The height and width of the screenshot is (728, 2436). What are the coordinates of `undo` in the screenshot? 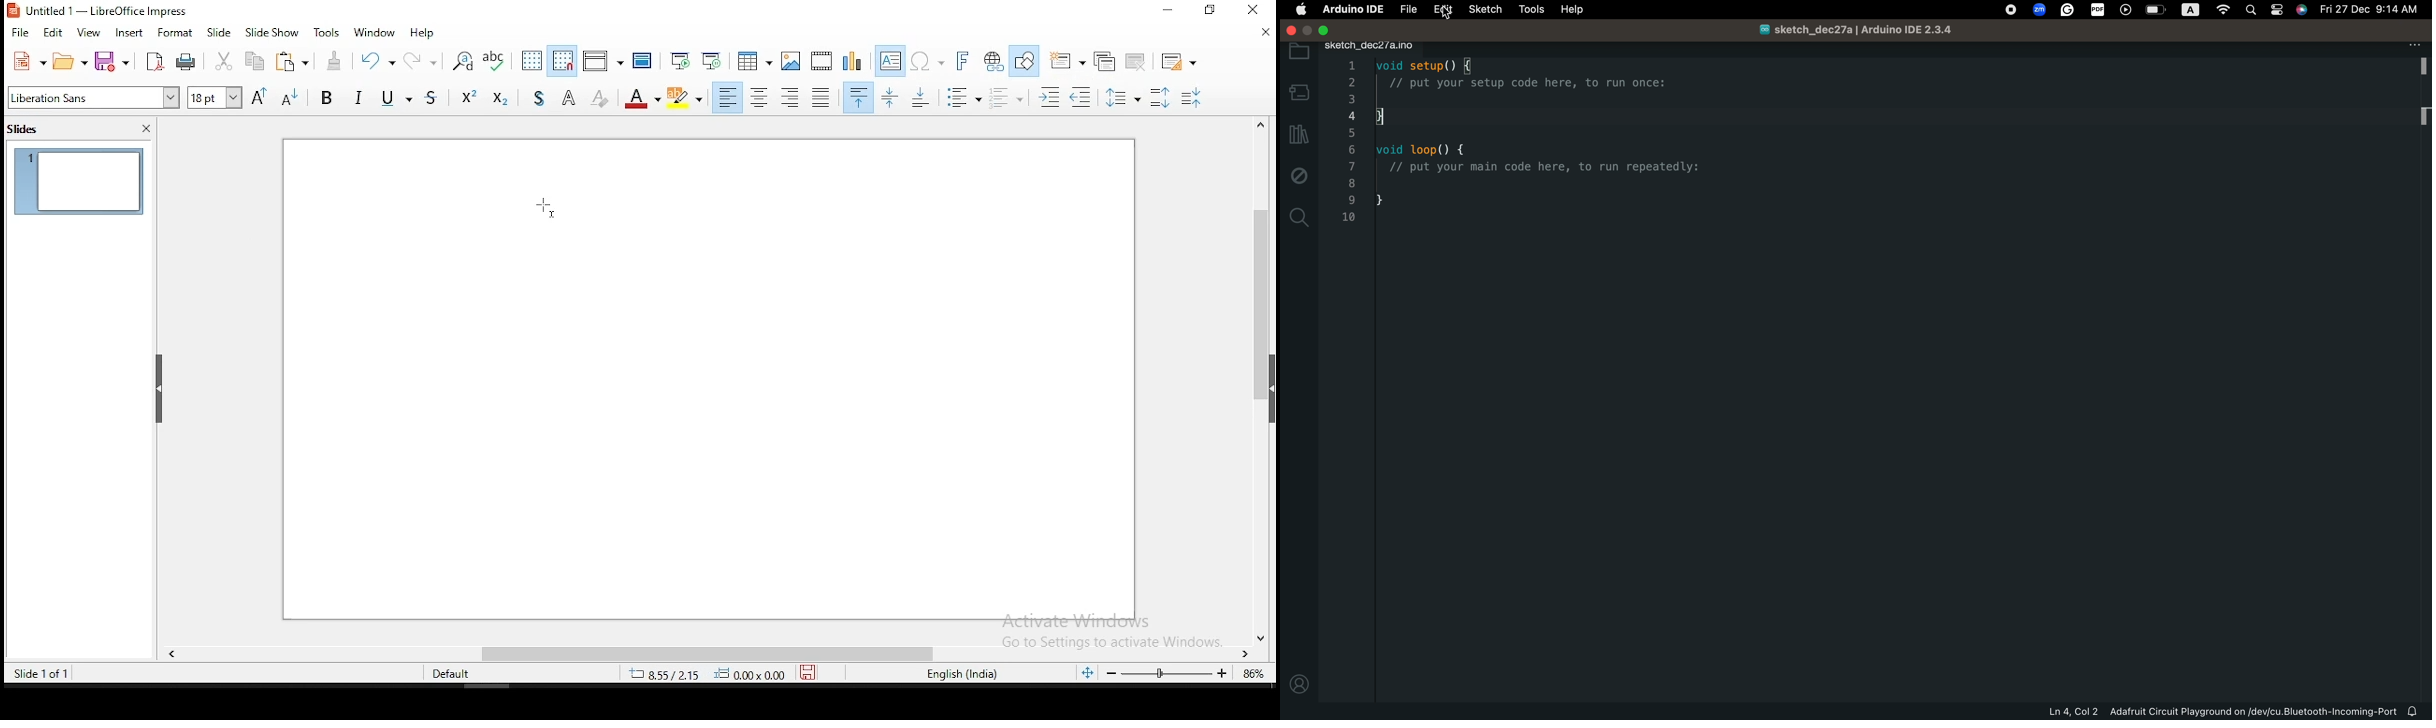 It's located at (376, 60).